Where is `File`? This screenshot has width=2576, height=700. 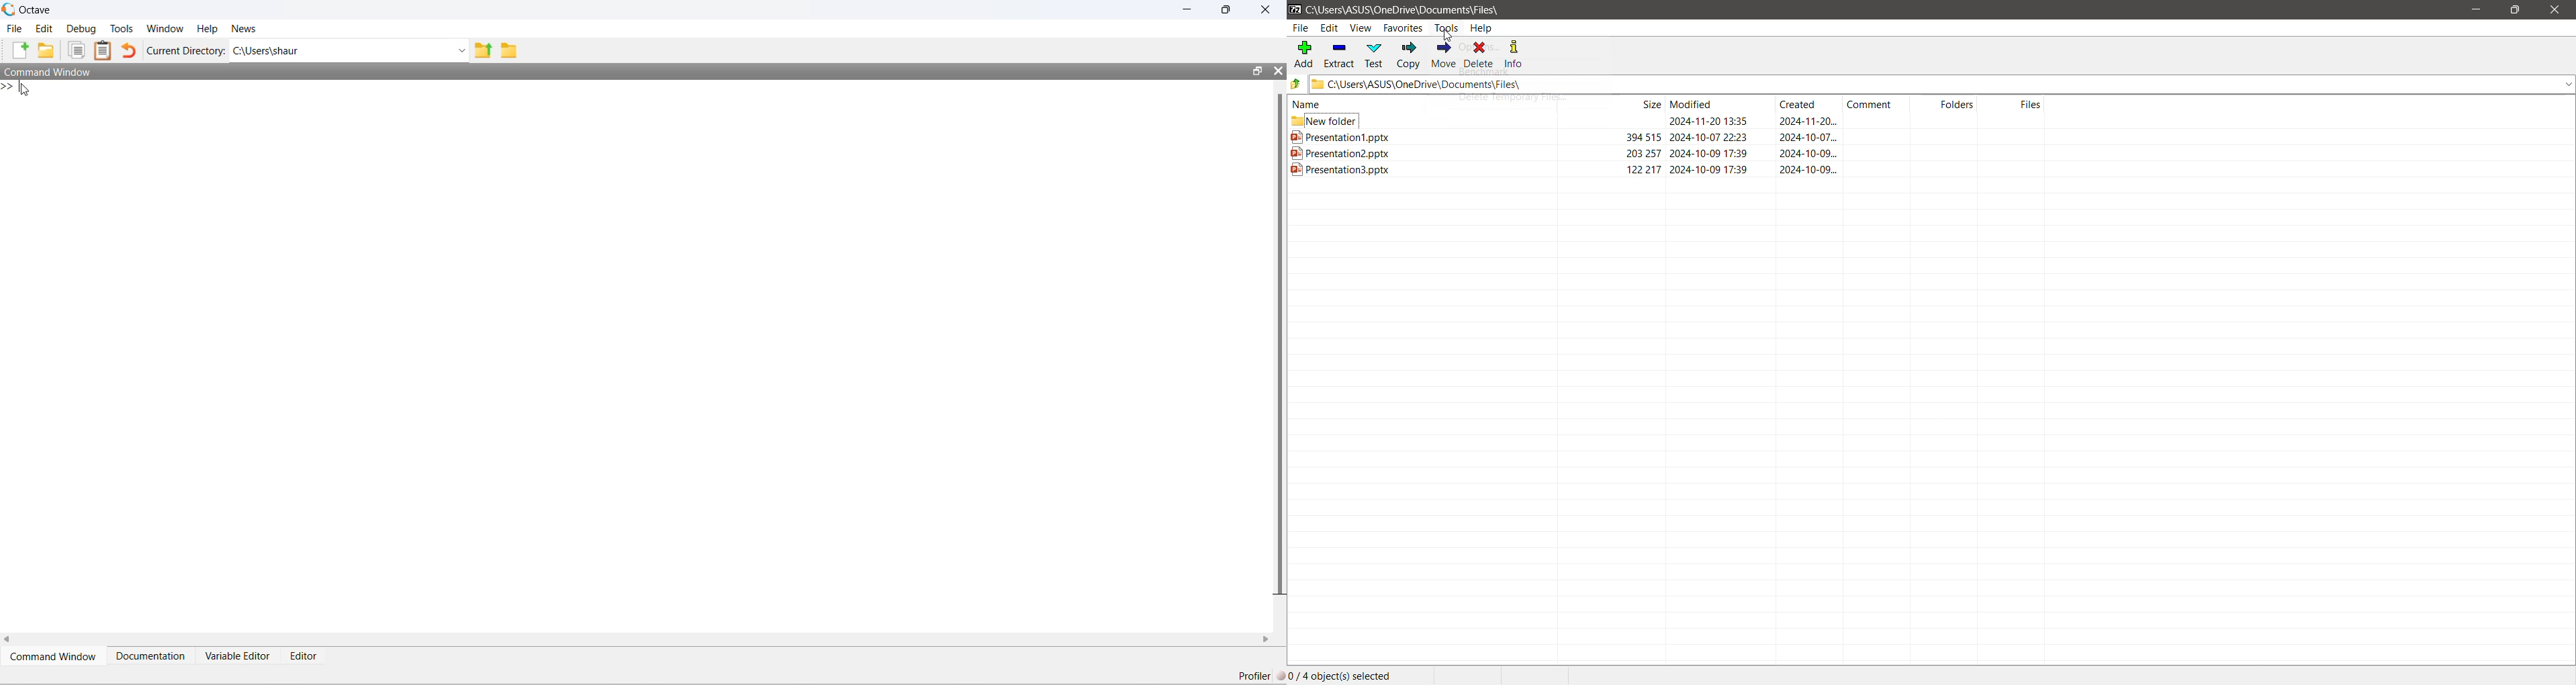 File is located at coordinates (14, 29).